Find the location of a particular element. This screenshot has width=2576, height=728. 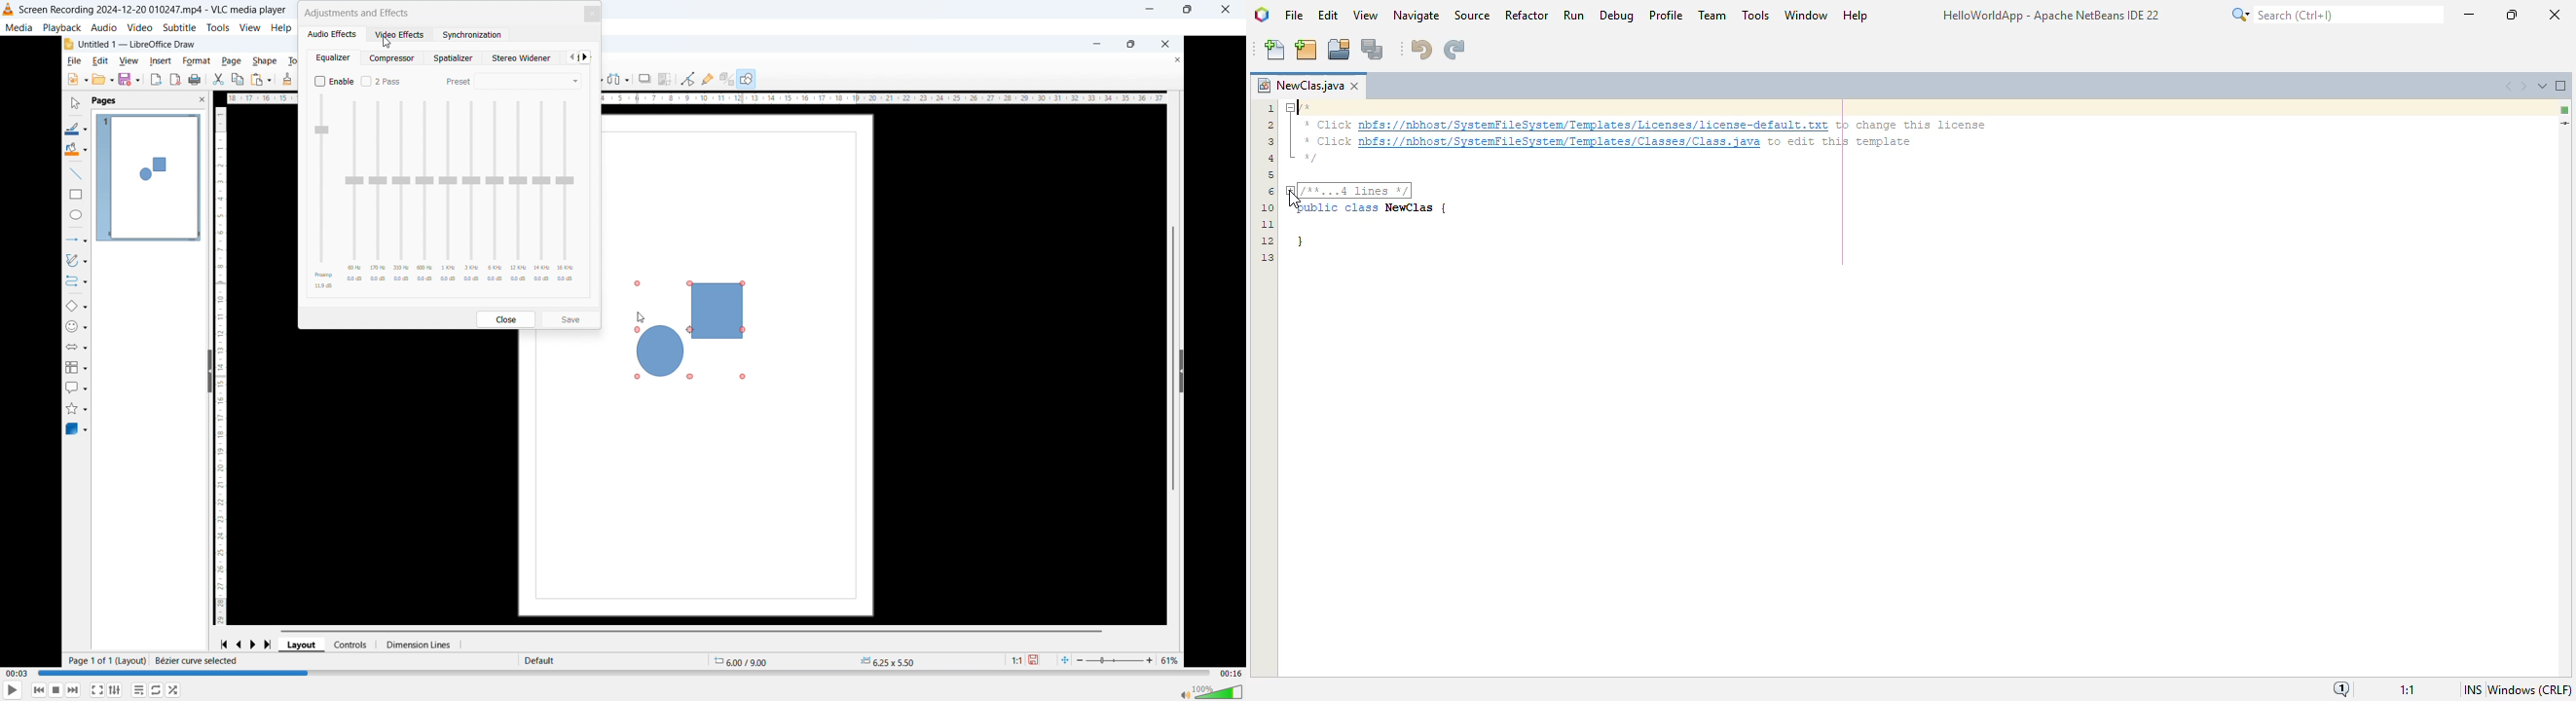

Scroll right  is located at coordinates (585, 56).